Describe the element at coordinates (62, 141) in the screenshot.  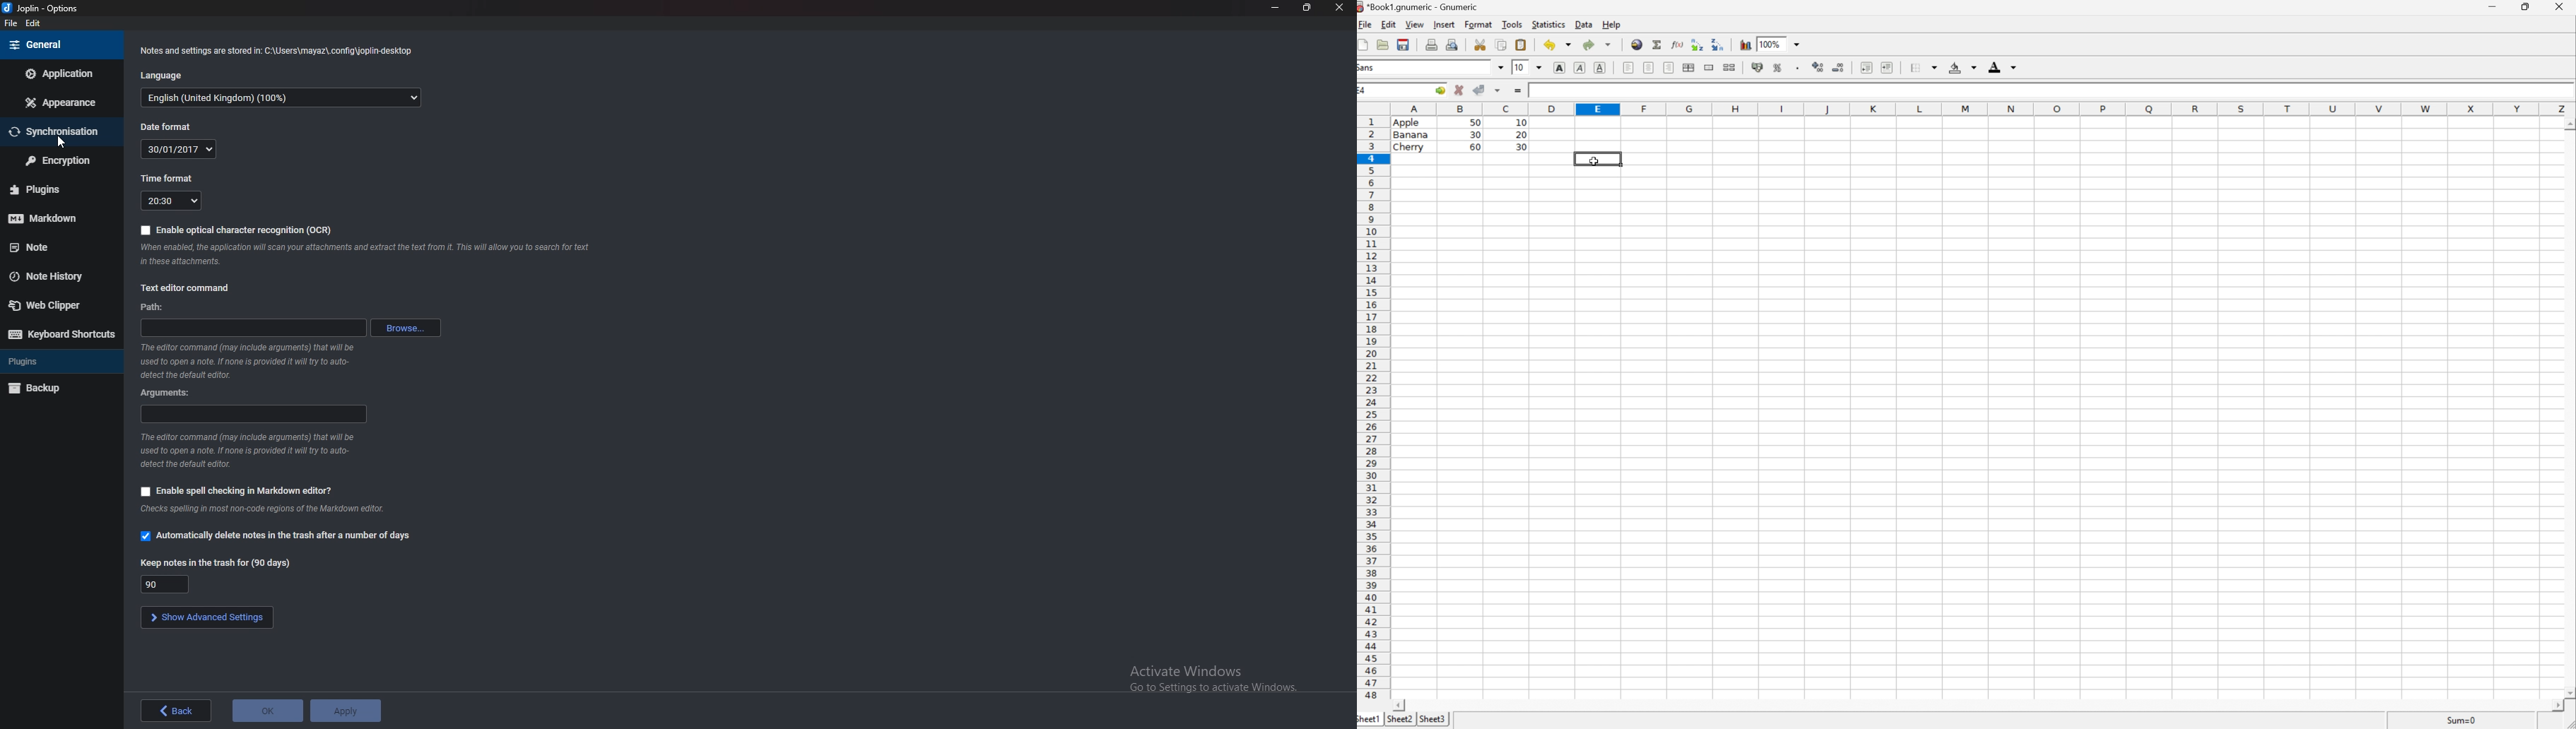
I see `cursor` at that location.